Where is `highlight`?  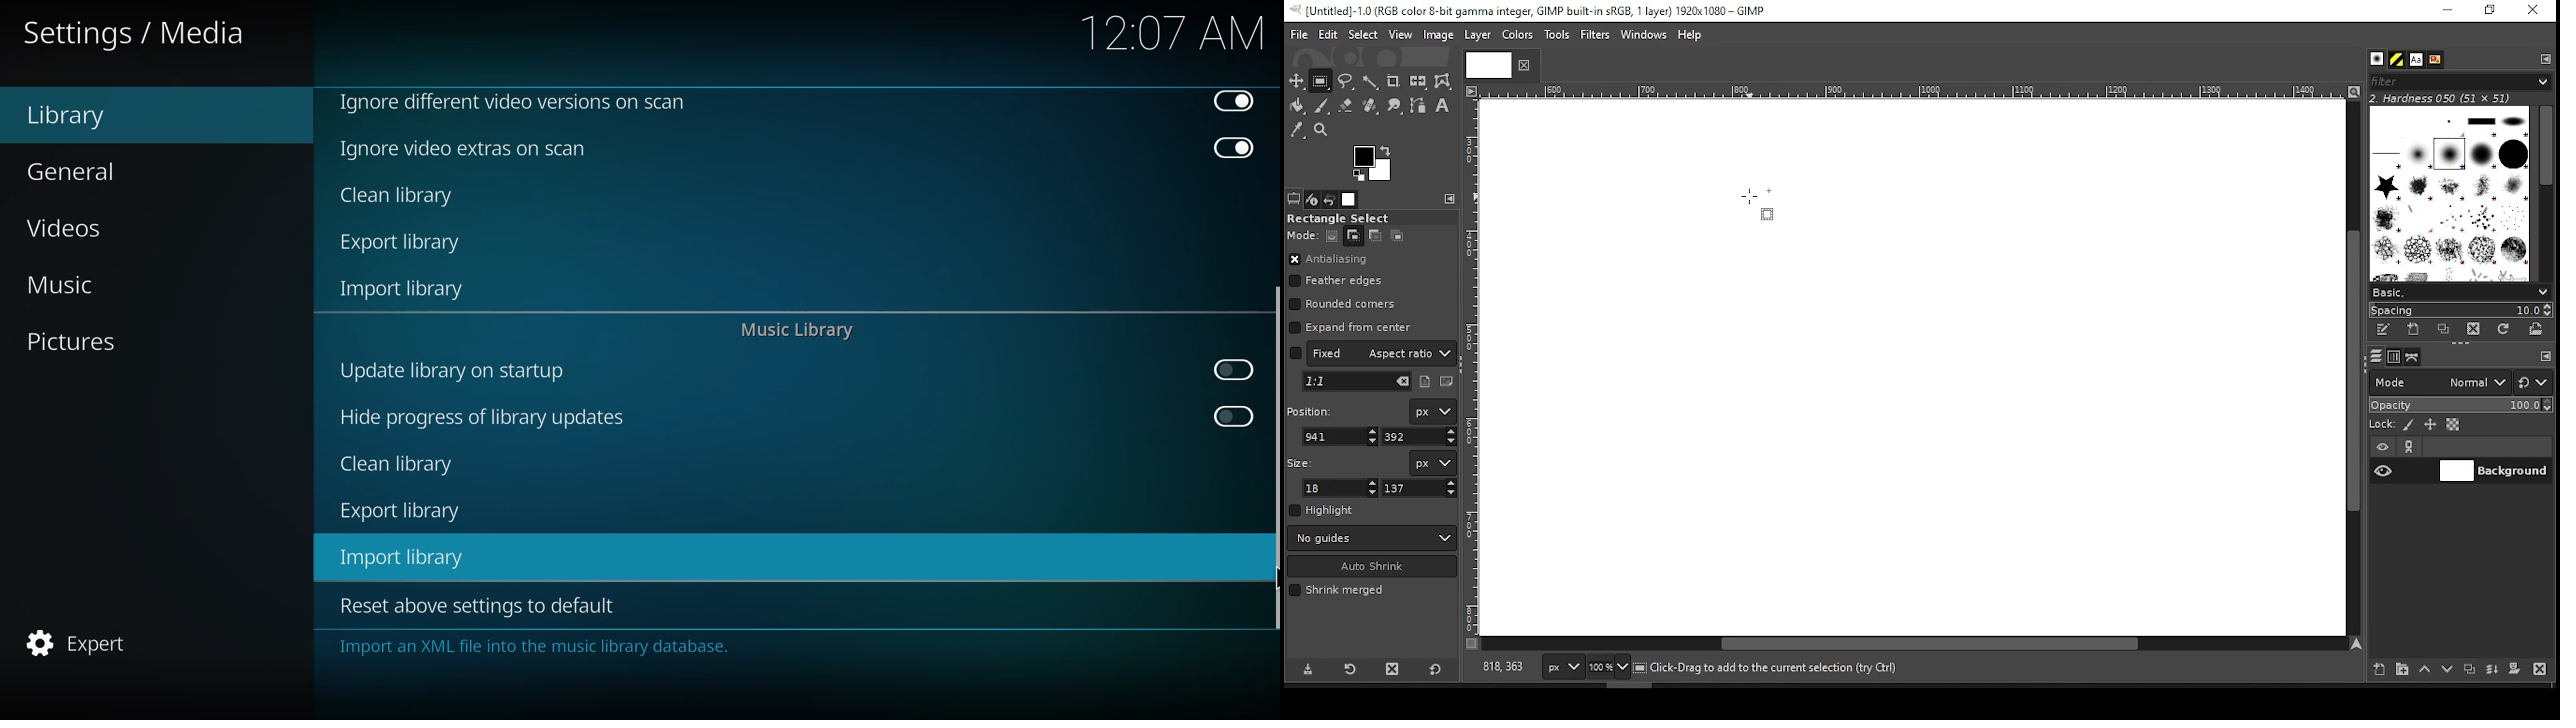
highlight is located at coordinates (1322, 510).